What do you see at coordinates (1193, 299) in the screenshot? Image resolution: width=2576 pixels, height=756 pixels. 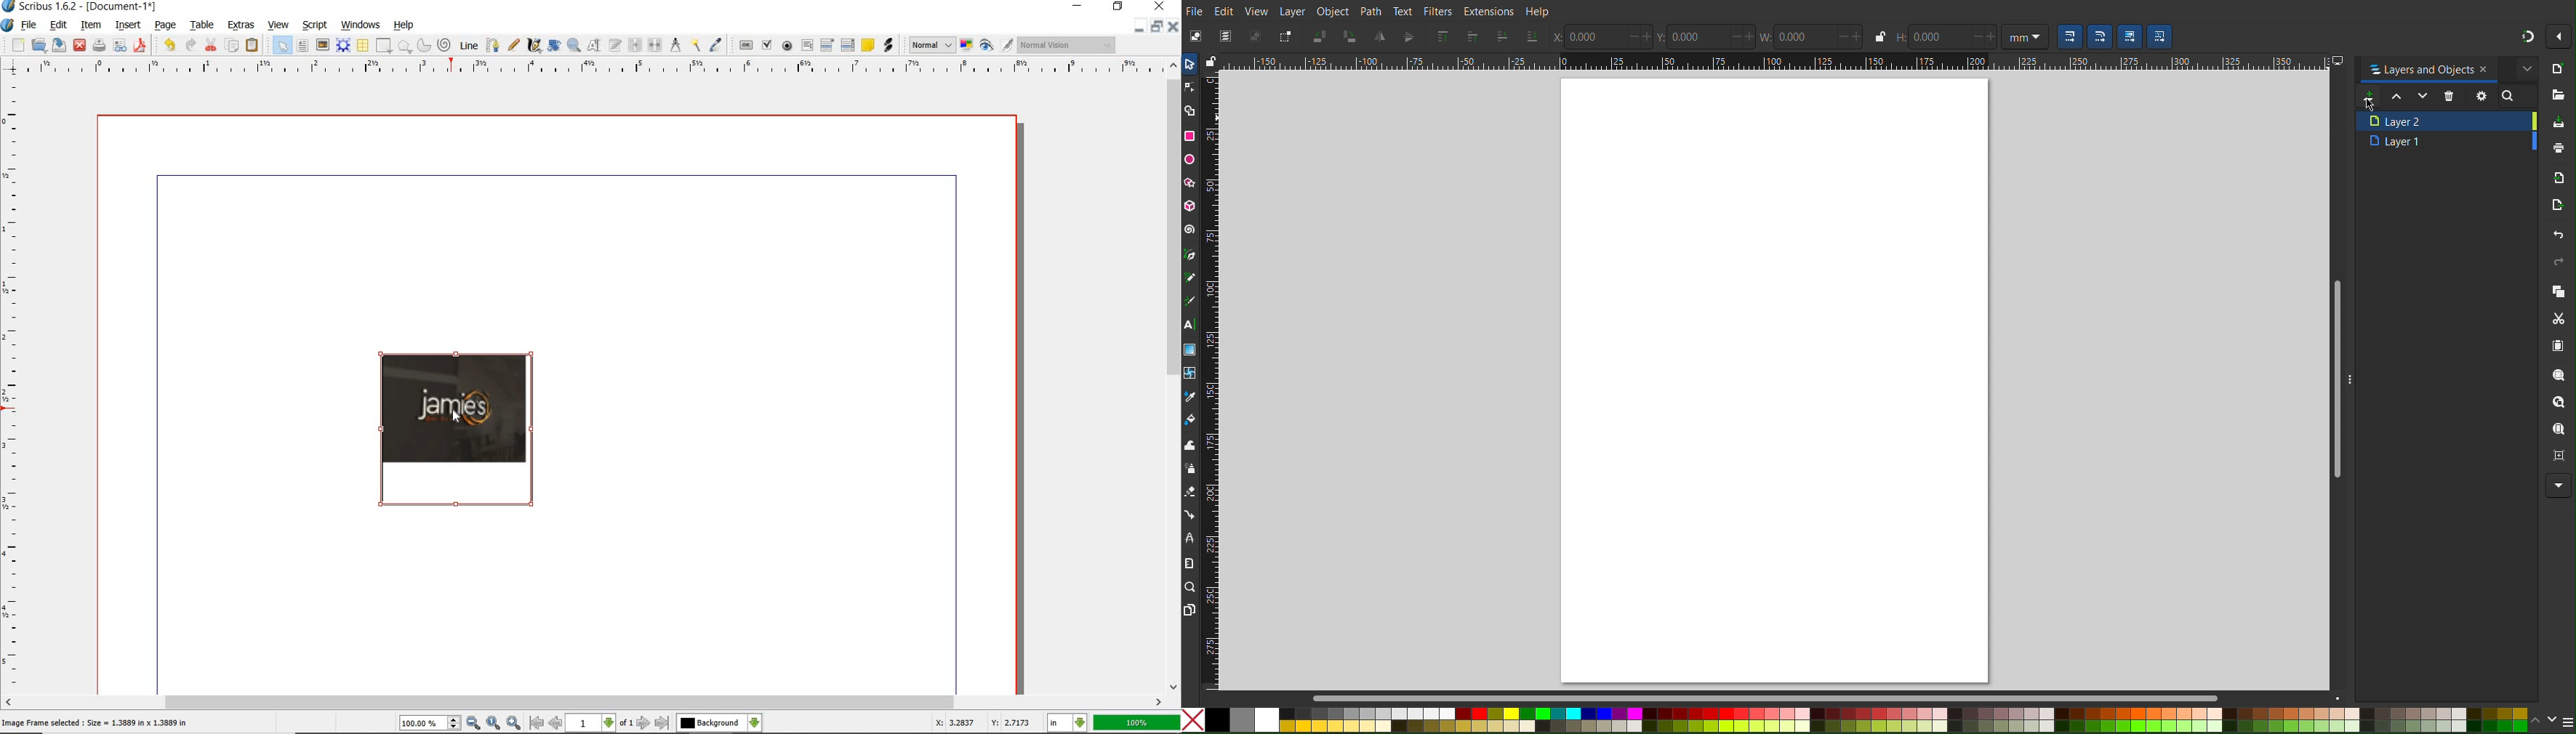 I see `Calligraphy Tool` at bounding box center [1193, 299].